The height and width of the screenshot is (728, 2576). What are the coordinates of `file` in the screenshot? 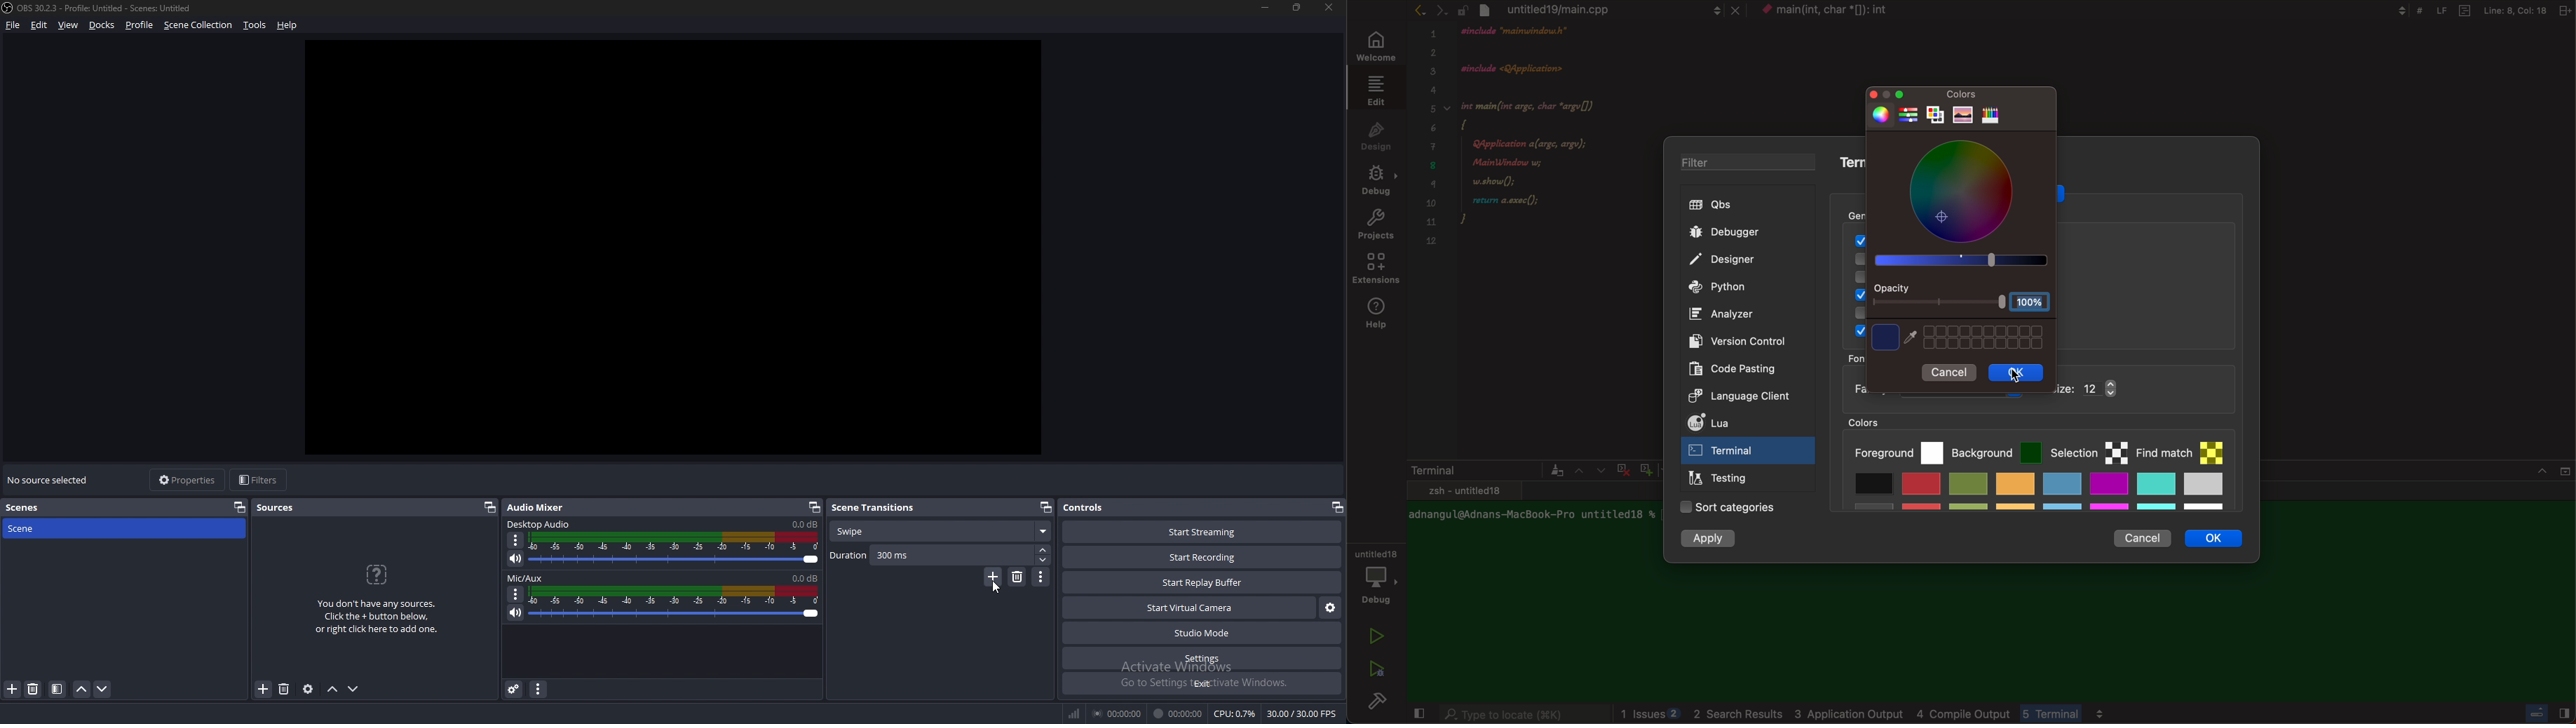 It's located at (13, 25).